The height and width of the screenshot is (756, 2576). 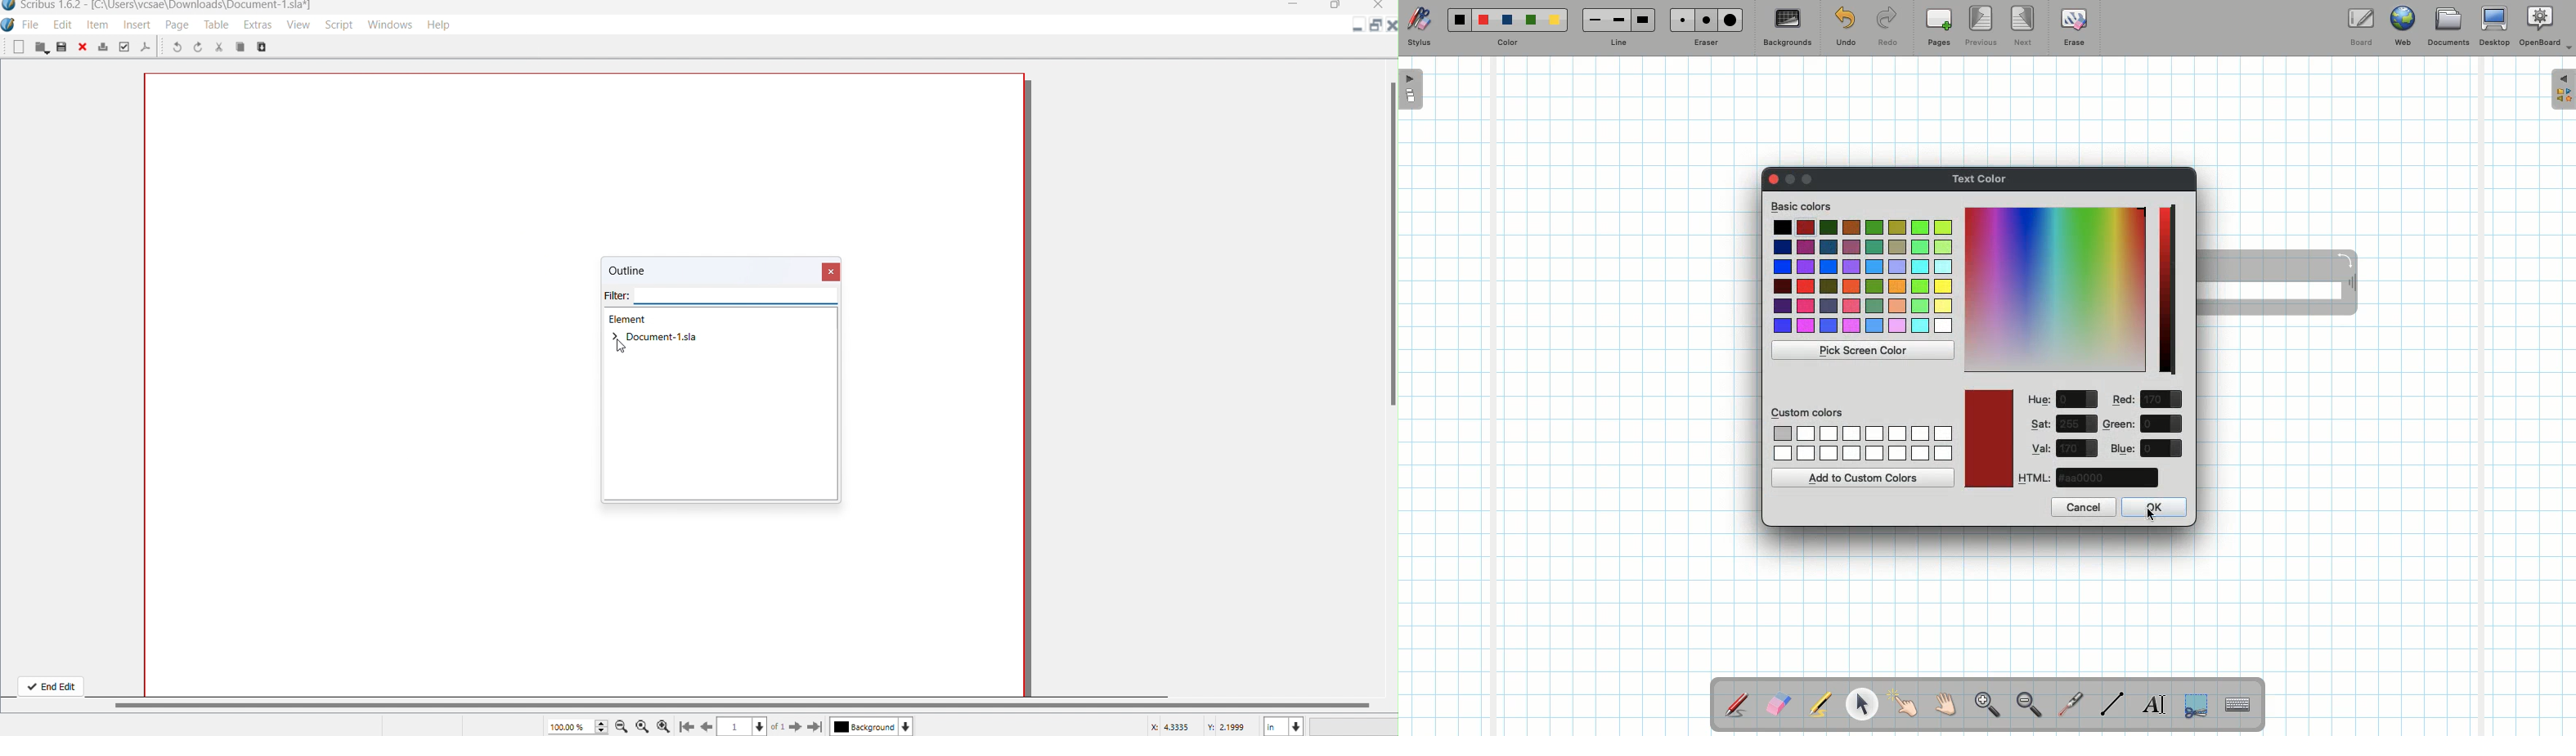 What do you see at coordinates (630, 320) in the screenshot?
I see `Elements` at bounding box center [630, 320].